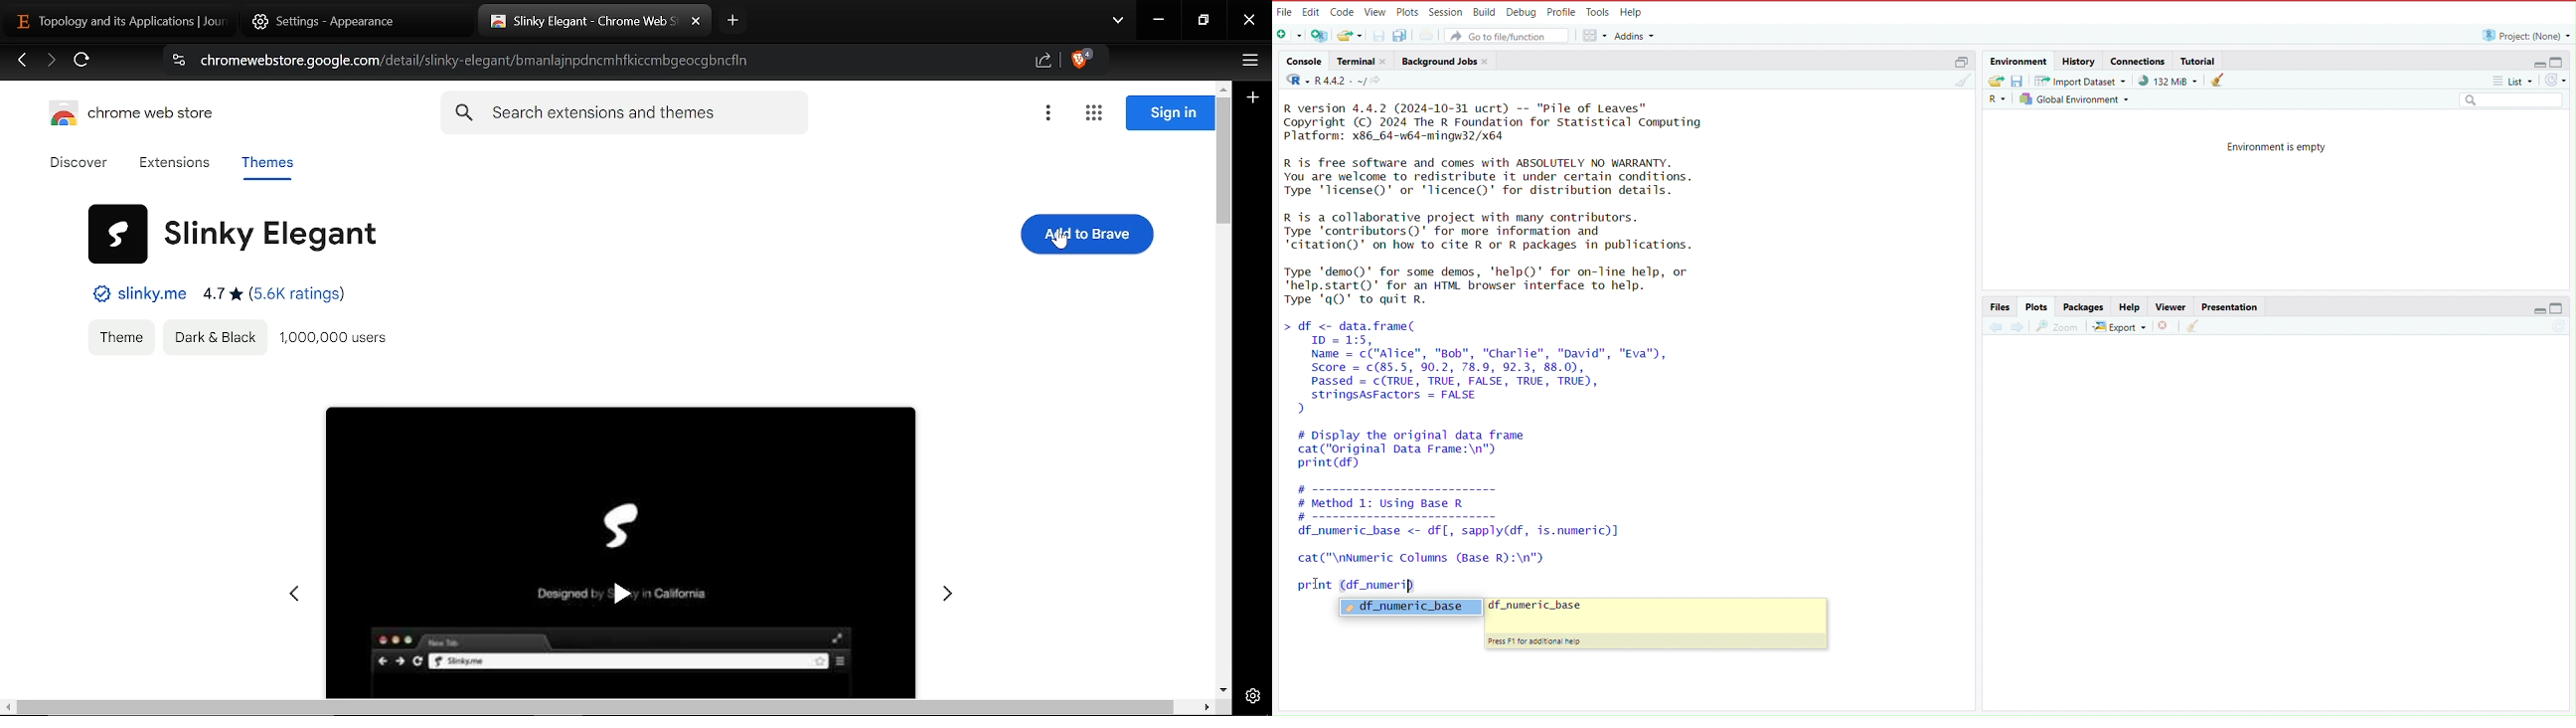 The height and width of the screenshot is (728, 2576). Describe the element at coordinates (1599, 12) in the screenshot. I see `Tools` at that location.